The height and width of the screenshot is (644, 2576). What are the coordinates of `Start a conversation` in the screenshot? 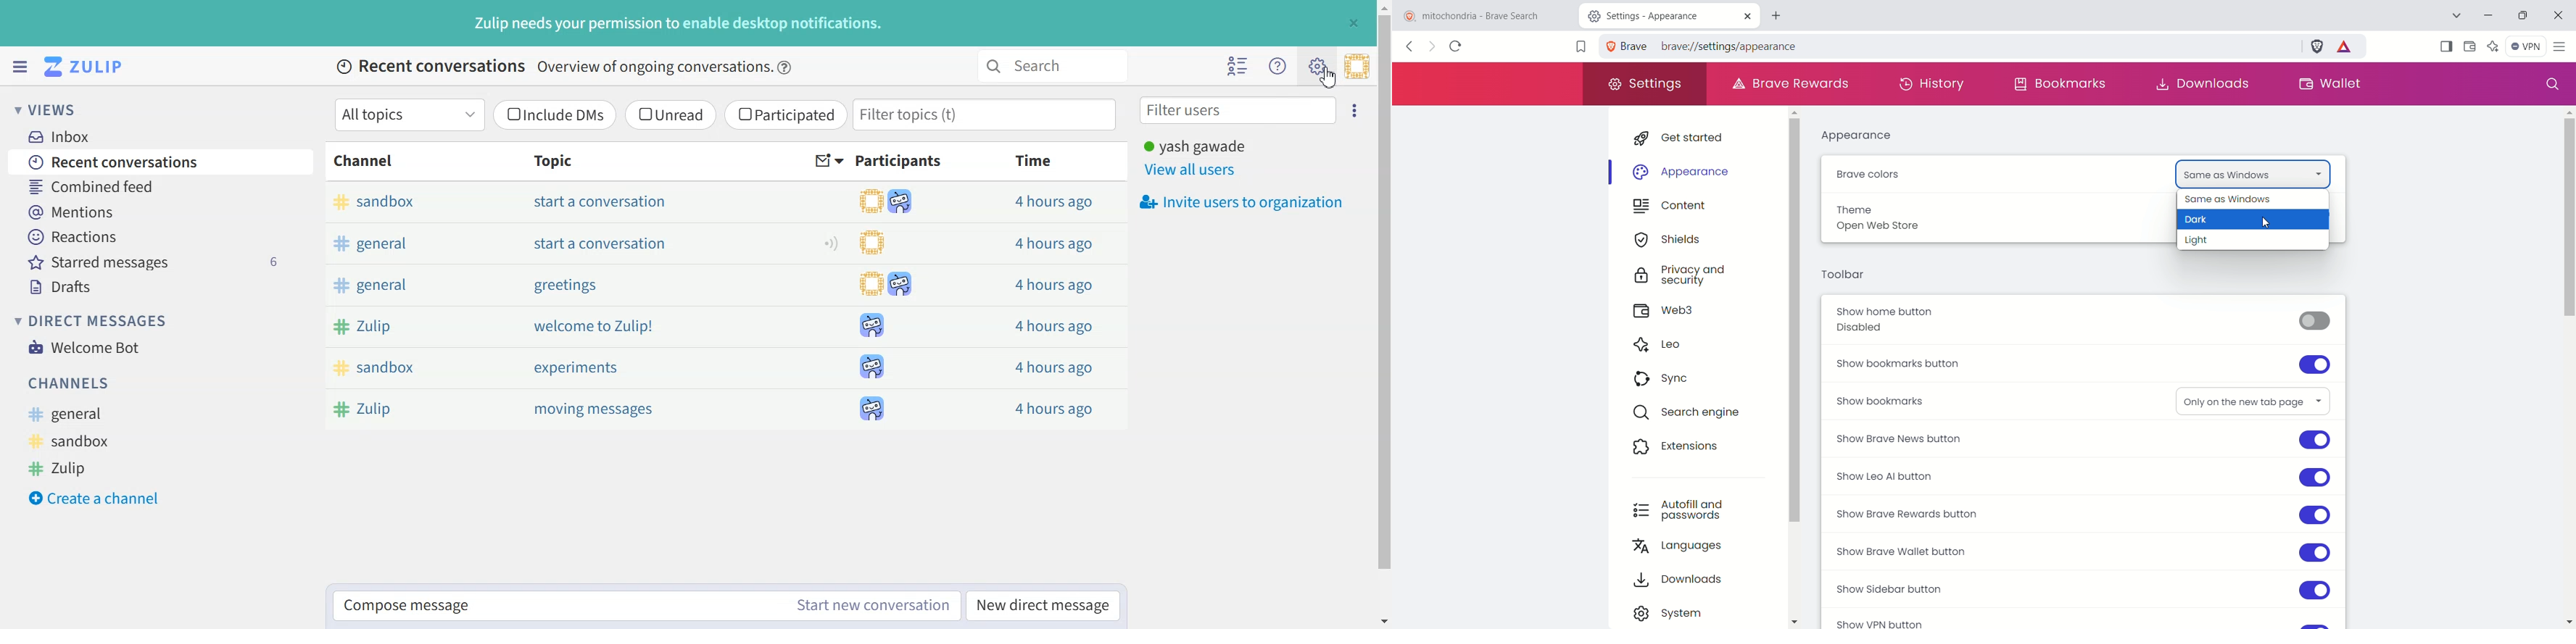 It's located at (602, 243).